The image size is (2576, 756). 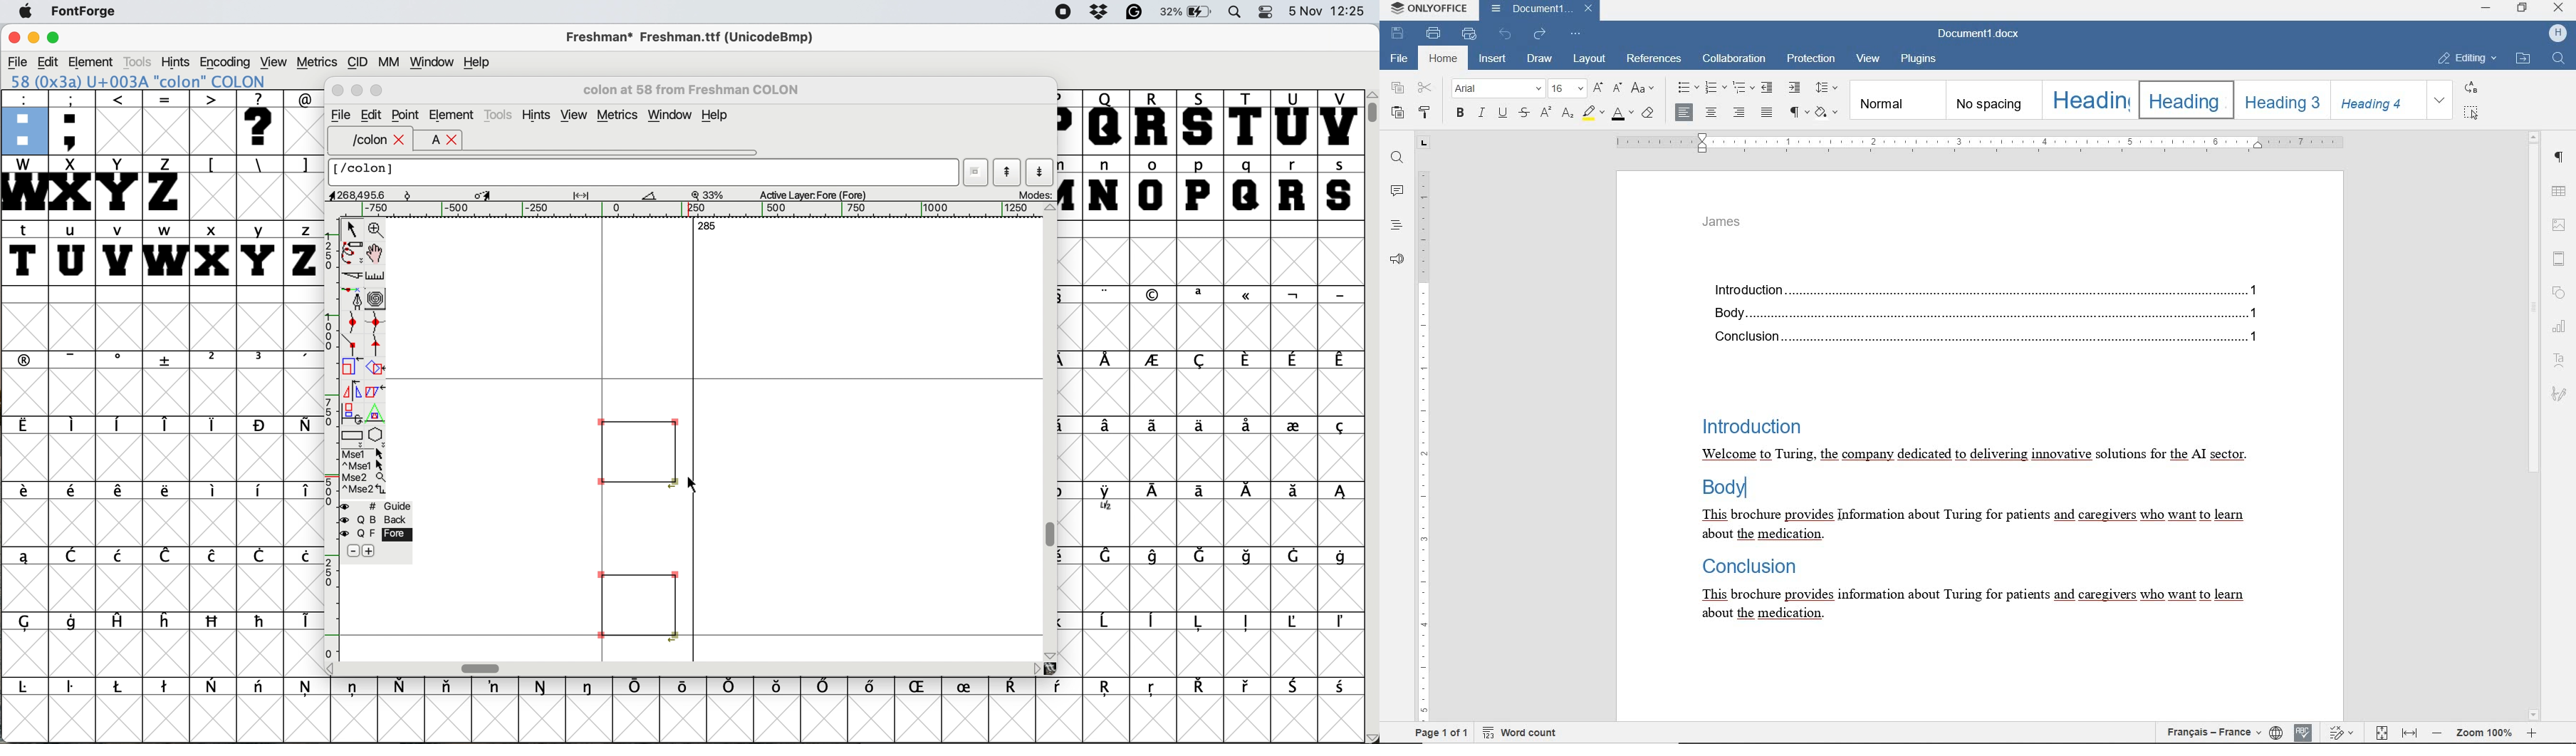 What do you see at coordinates (120, 555) in the screenshot?
I see `symbol` at bounding box center [120, 555].